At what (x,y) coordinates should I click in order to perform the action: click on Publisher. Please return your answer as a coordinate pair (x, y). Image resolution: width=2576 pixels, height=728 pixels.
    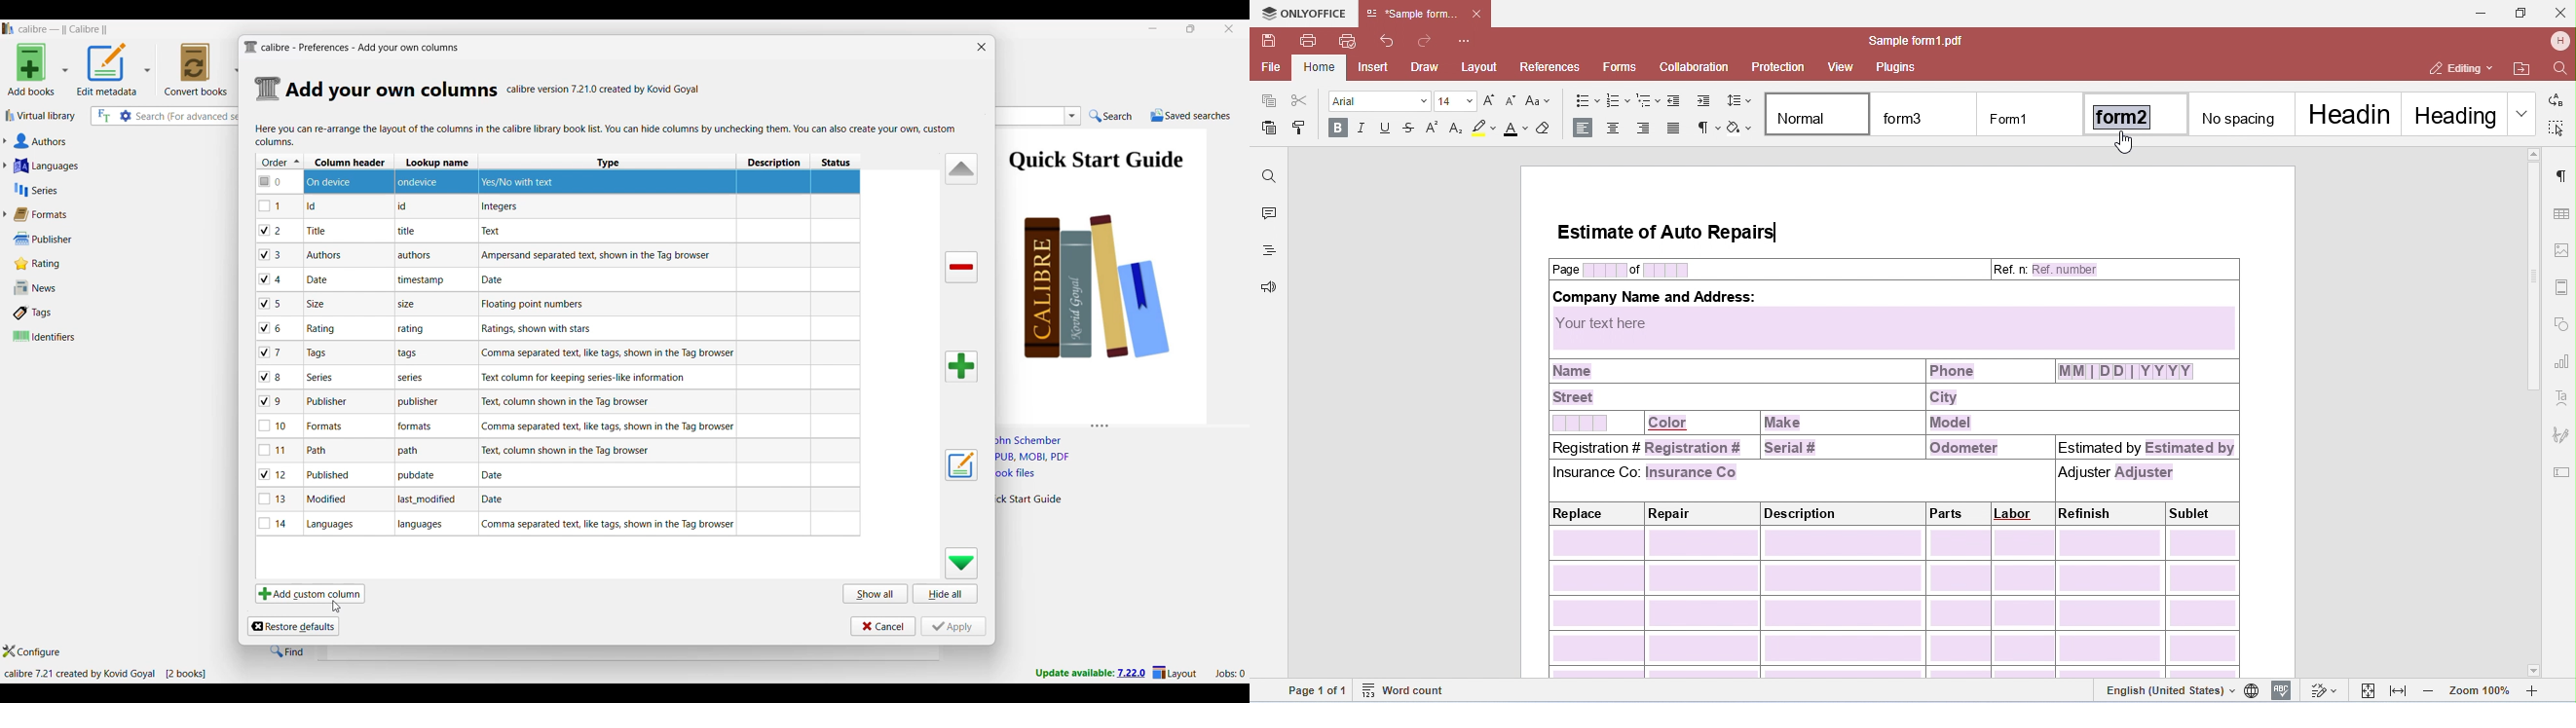
    Looking at the image, I should click on (58, 239).